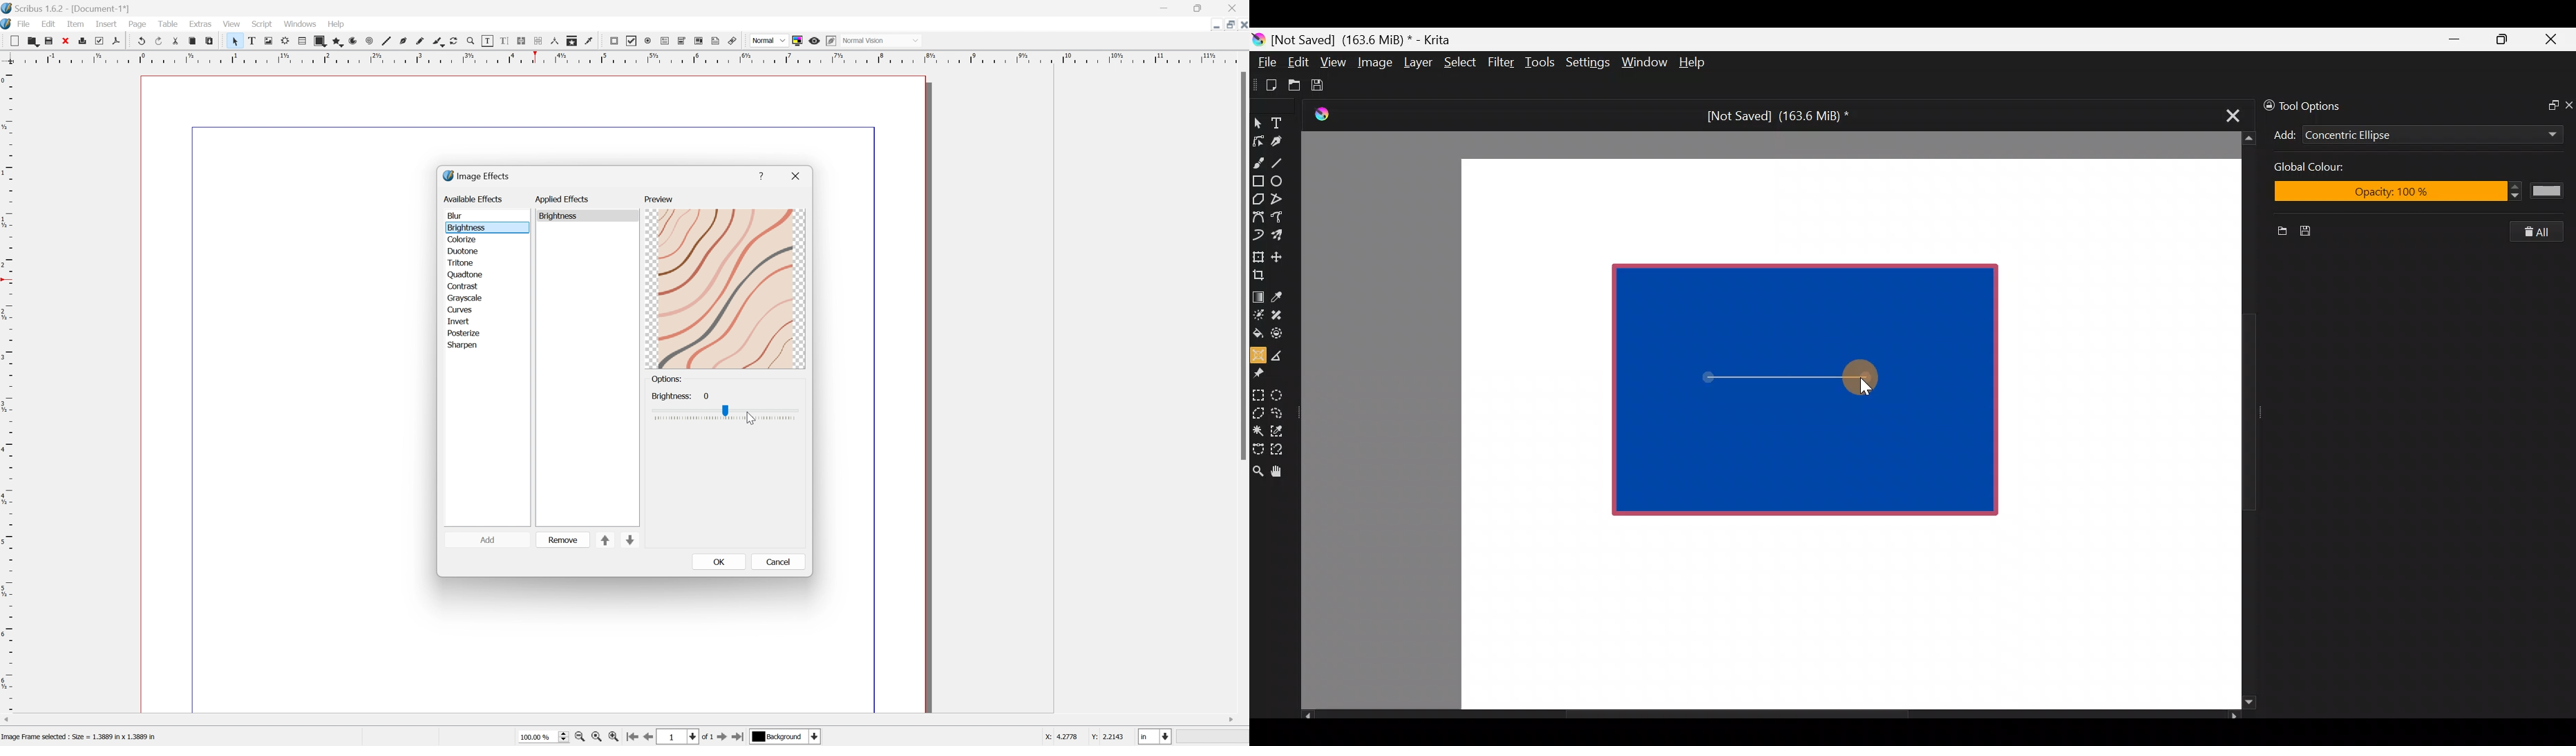 The width and height of the screenshot is (2576, 756). Describe the element at coordinates (541, 738) in the screenshot. I see `Zoom 100%` at that location.